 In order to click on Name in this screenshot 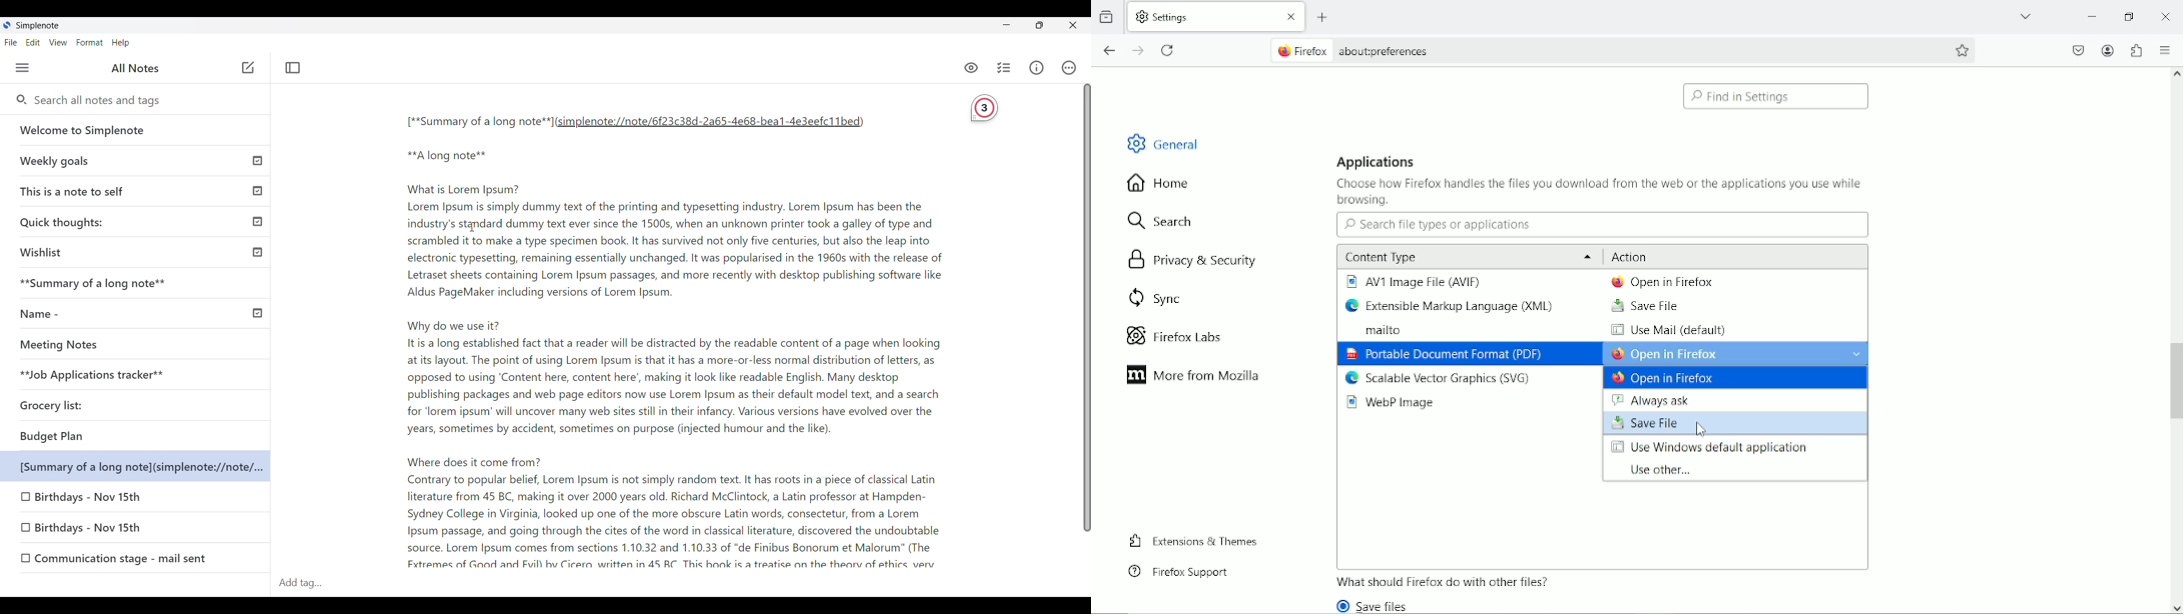, I will do `click(137, 312)`.